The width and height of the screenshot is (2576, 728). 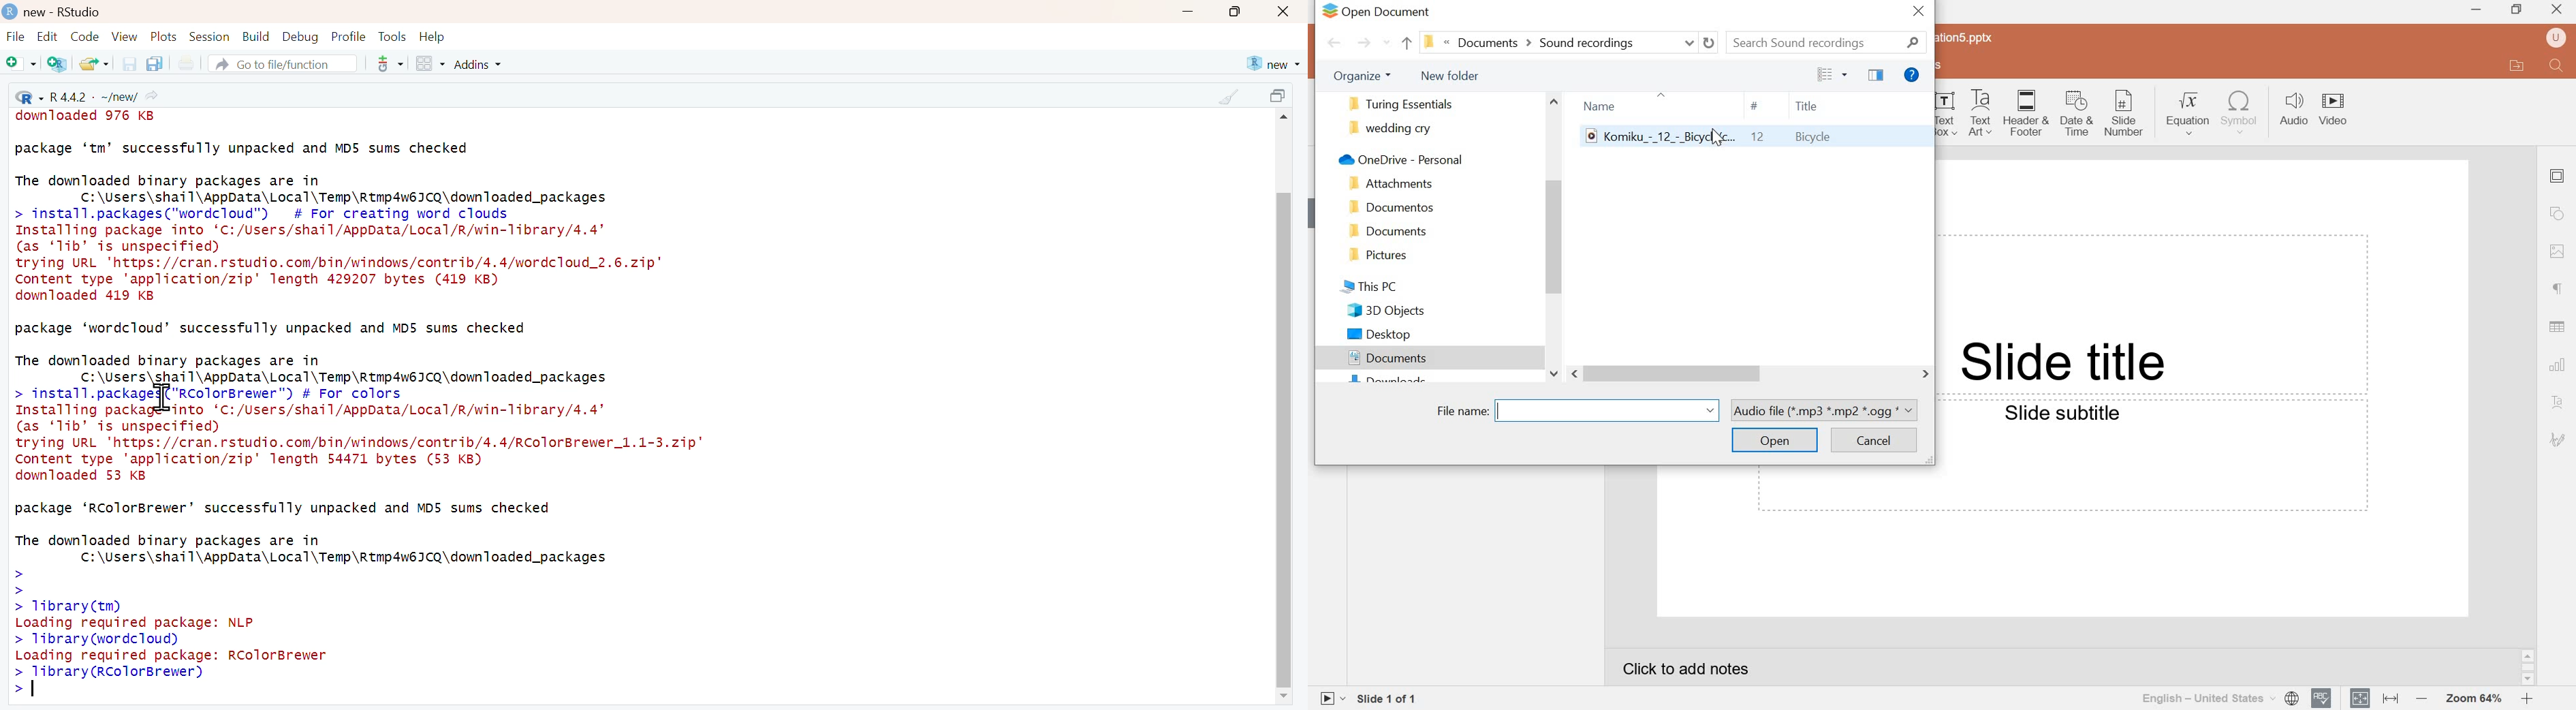 I want to click on chart, so click(x=2559, y=365).